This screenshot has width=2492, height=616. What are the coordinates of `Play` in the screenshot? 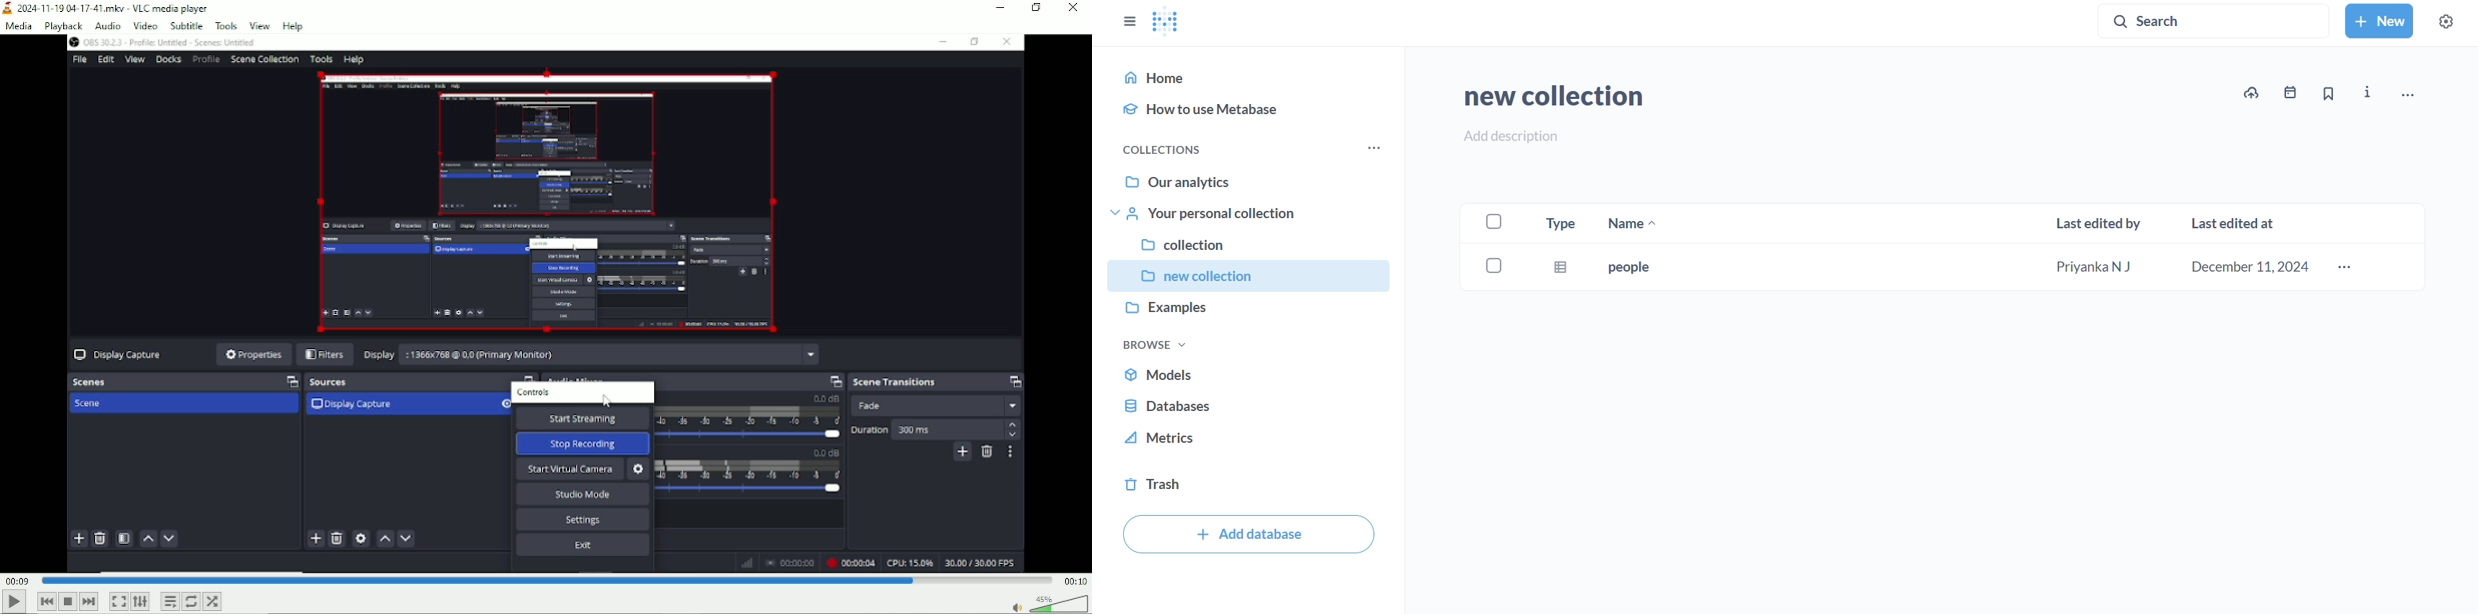 It's located at (14, 602).